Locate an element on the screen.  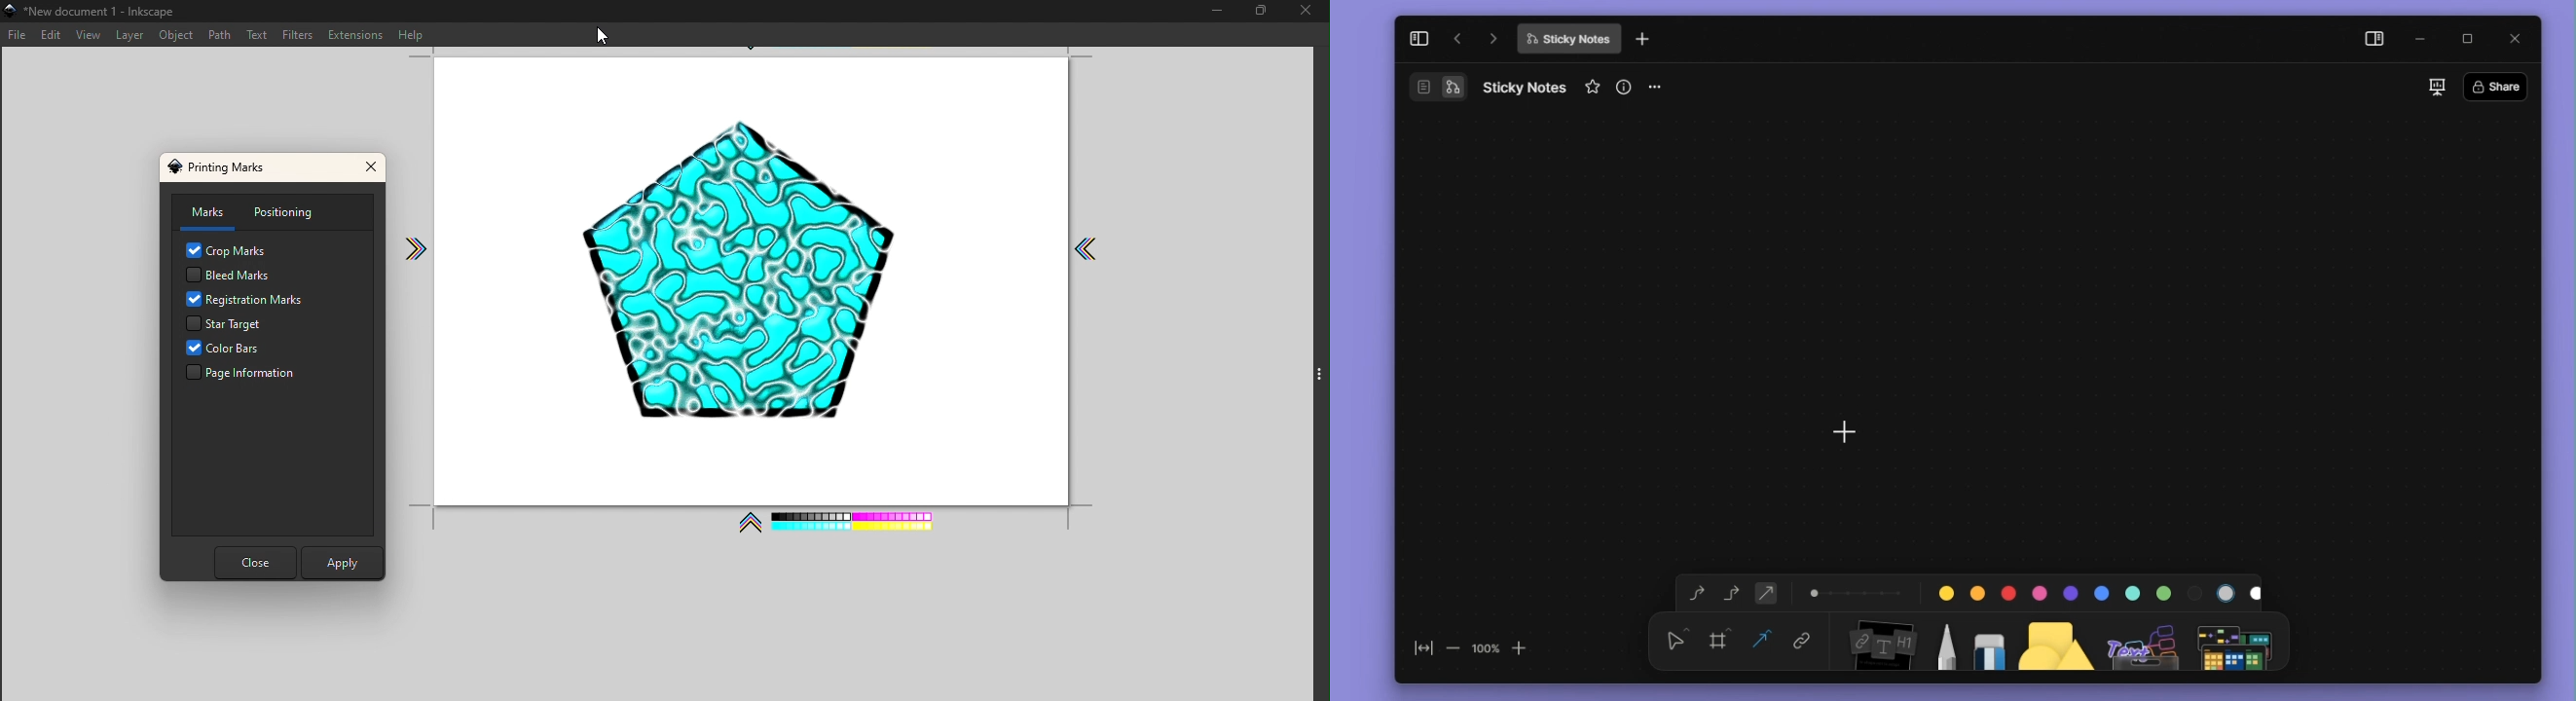
Toggle command panel is located at coordinates (1320, 375).